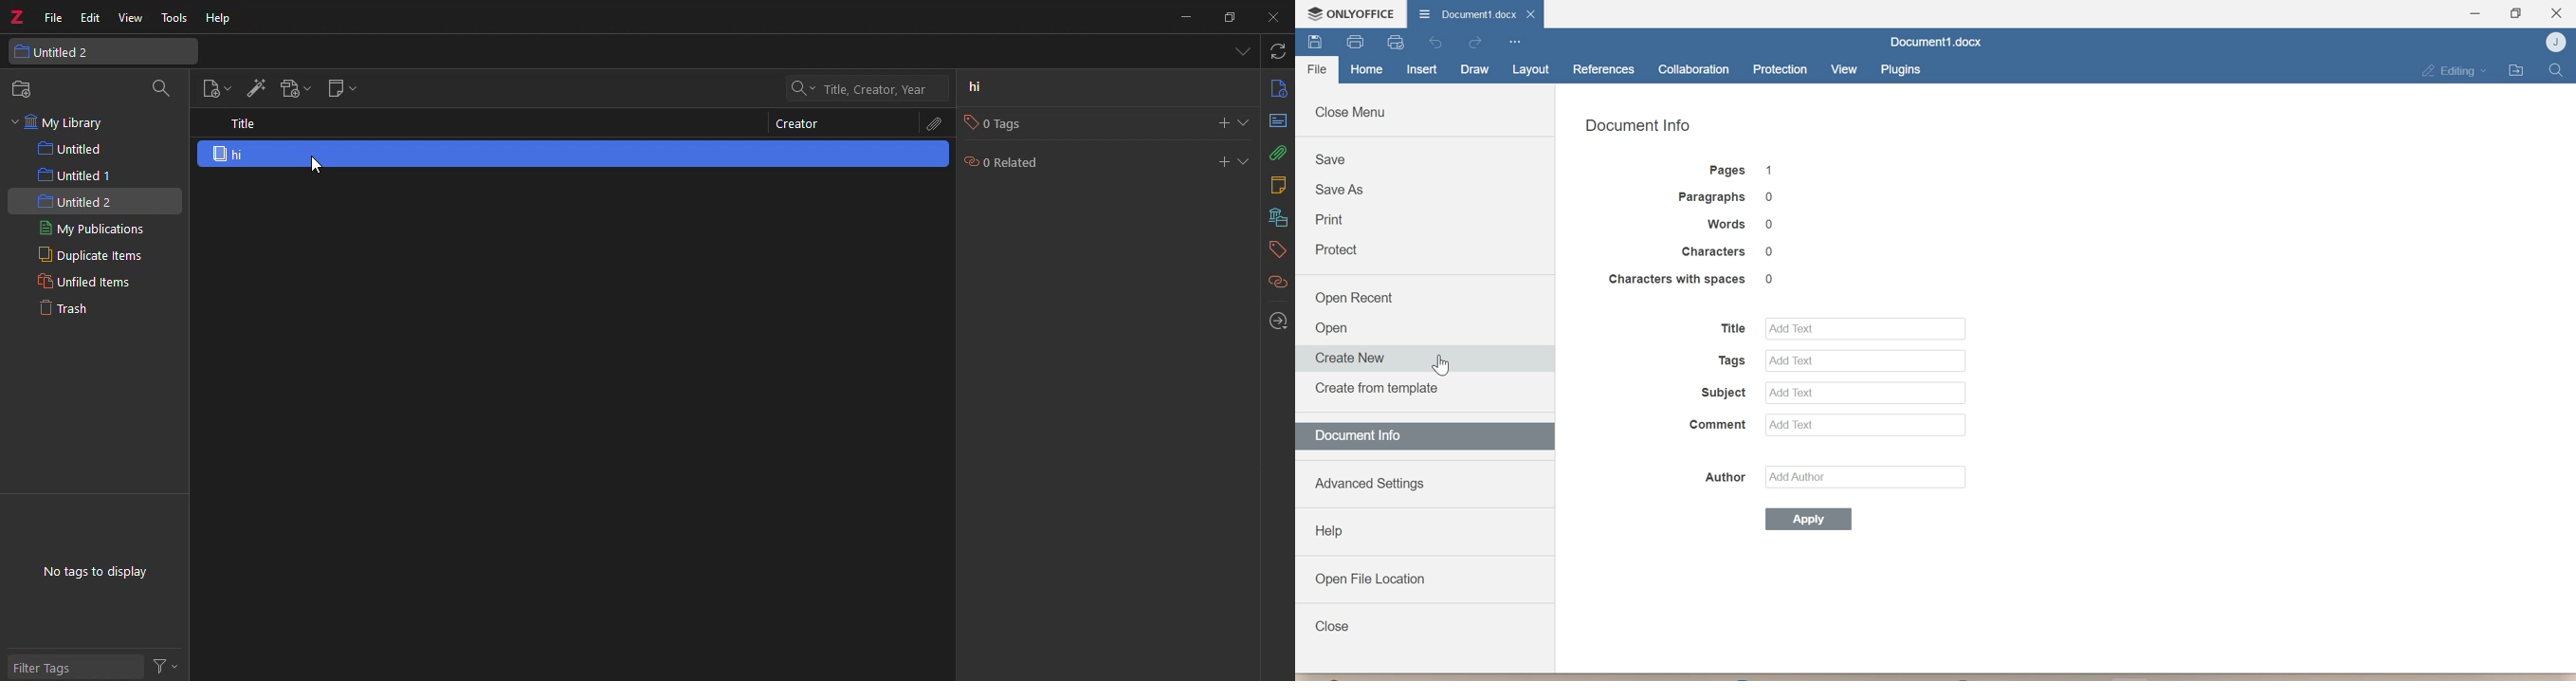  Describe the element at coordinates (1247, 160) in the screenshot. I see `expand` at that location.